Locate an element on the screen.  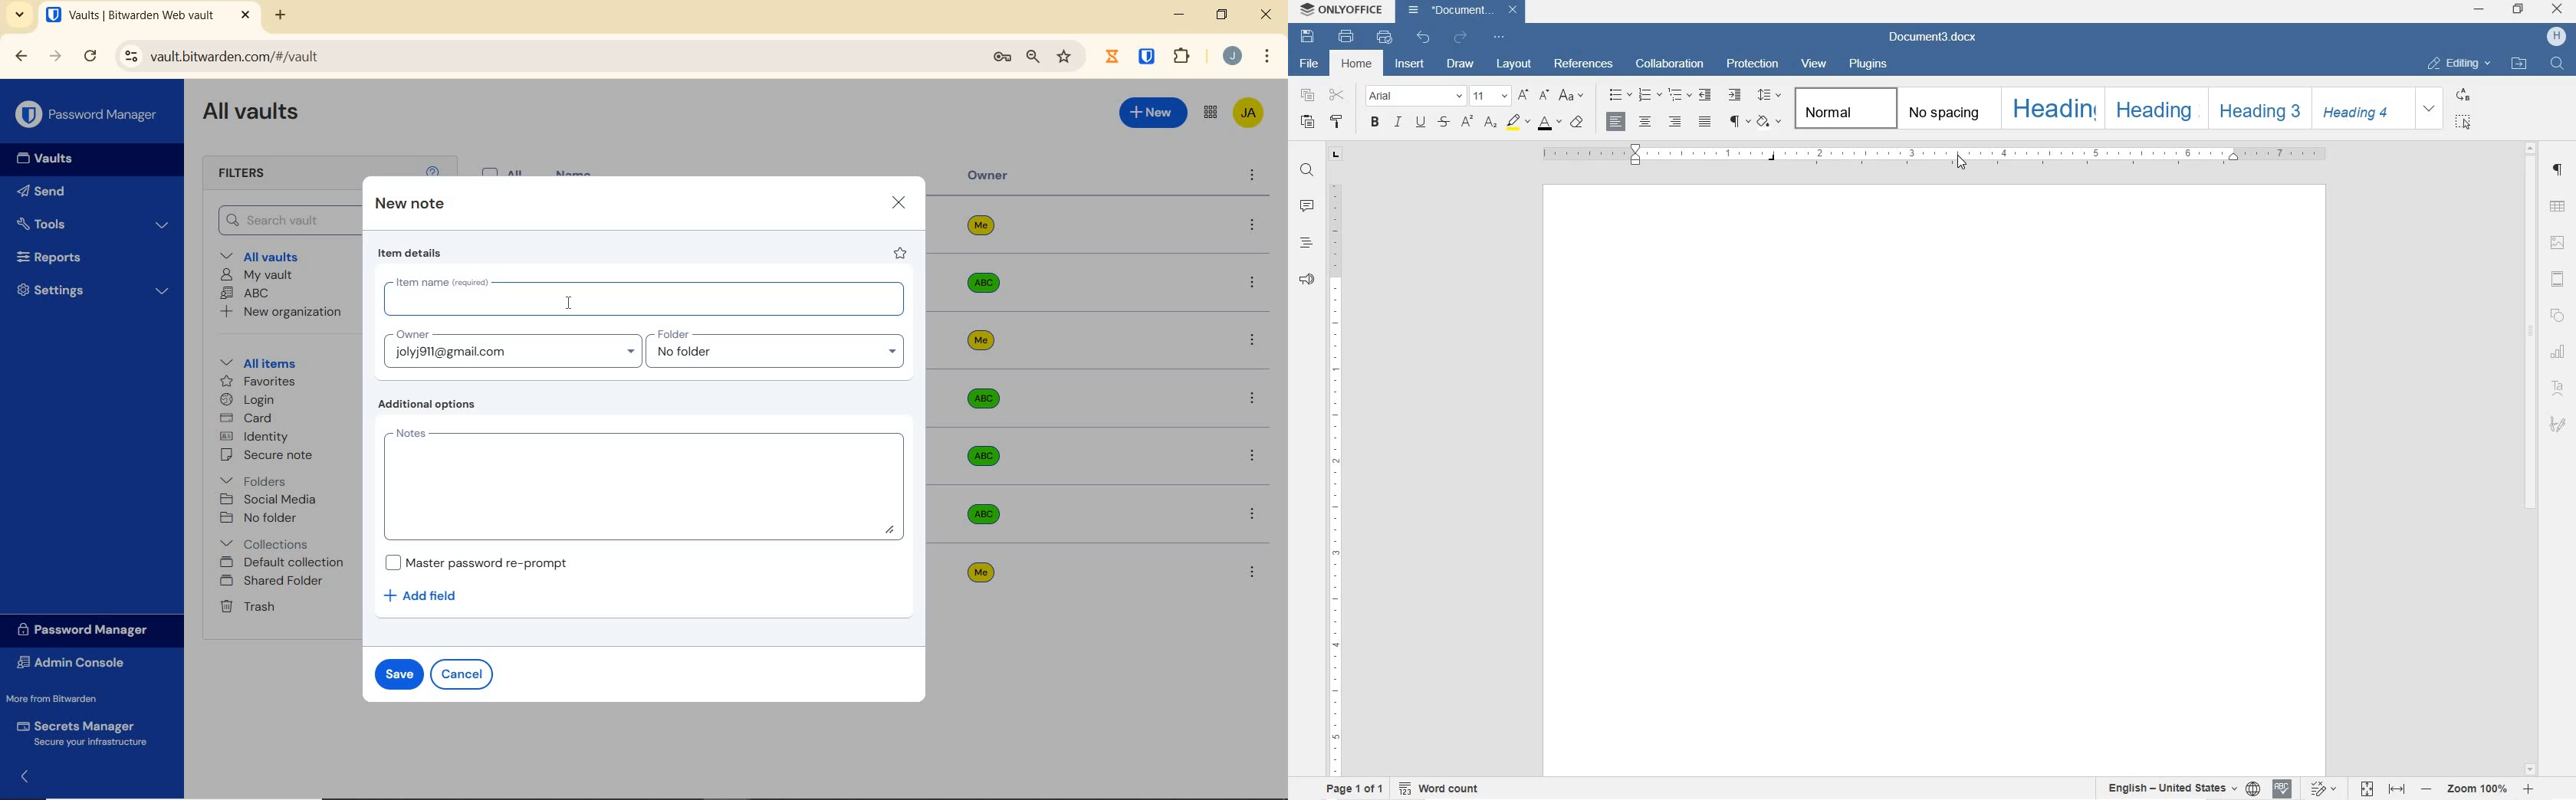
ABC is located at coordinates (248, 294).